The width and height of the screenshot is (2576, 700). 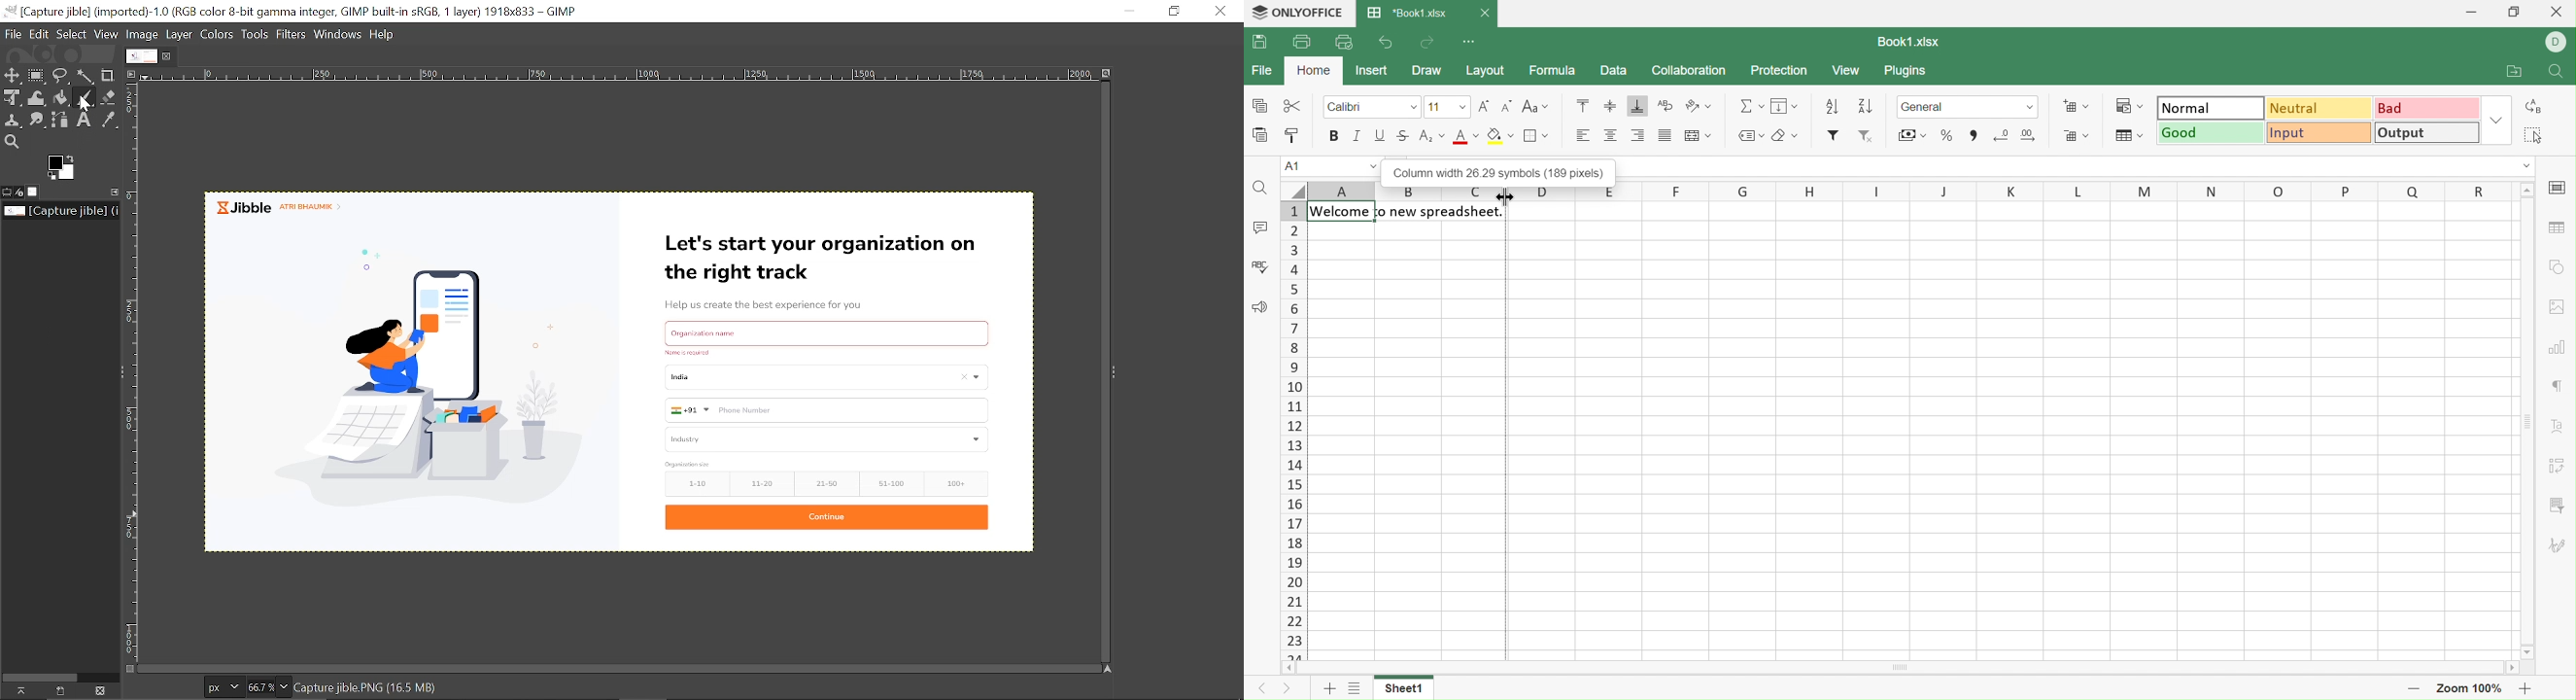 What do you see at coordinates (1613, 71) in the screenshot?
I see `Data` at bounding box center [1613, 71].